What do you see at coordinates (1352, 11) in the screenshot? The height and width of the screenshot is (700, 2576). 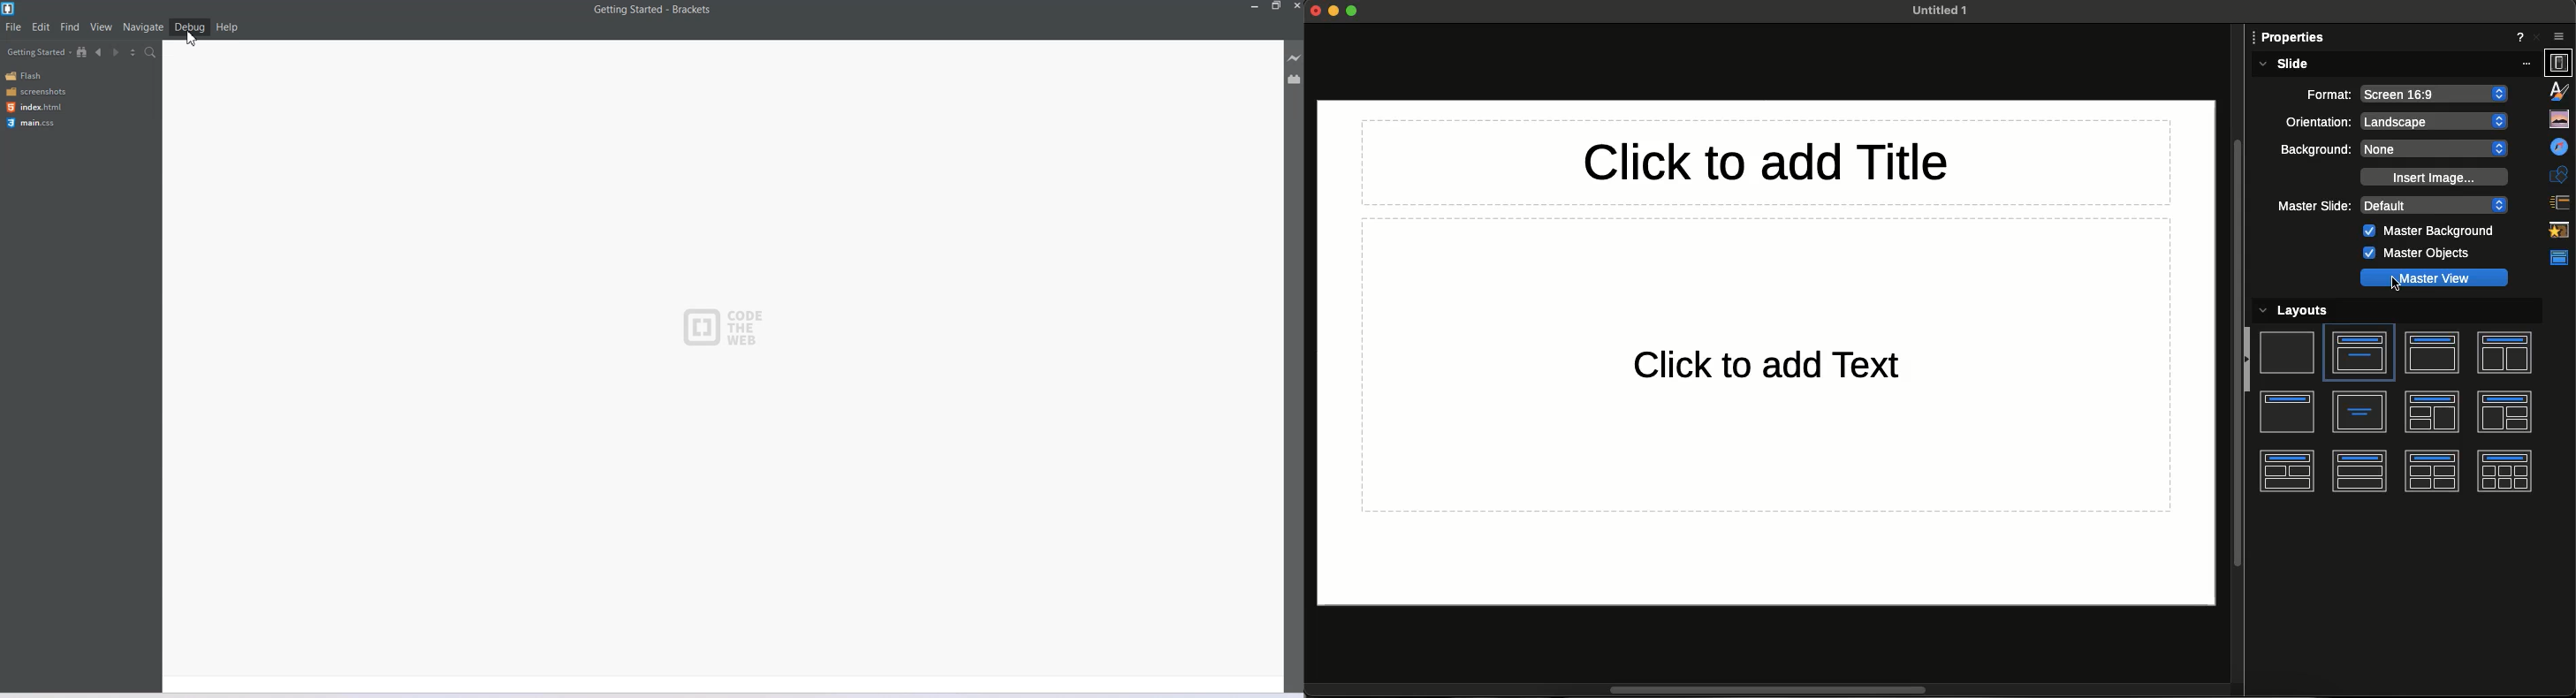 I see `Expand` at bounding box center [1352, 11].